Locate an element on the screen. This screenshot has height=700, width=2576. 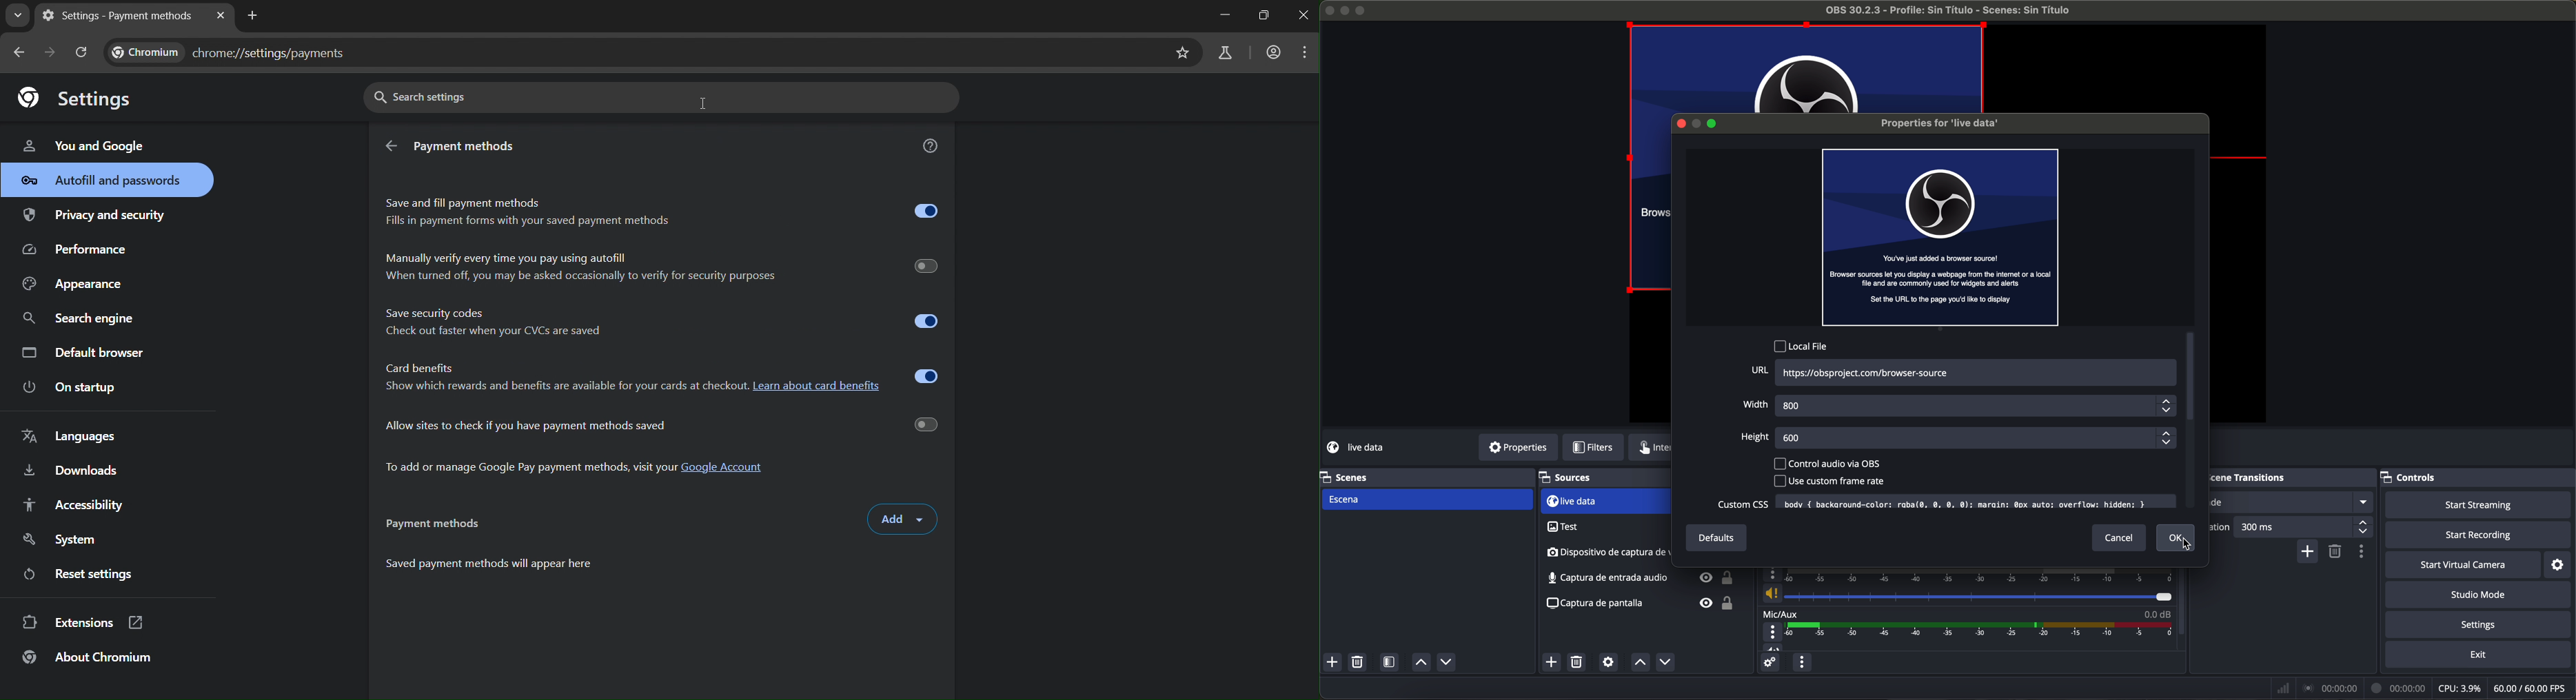
image preview is located at coordinates (1806, 68).